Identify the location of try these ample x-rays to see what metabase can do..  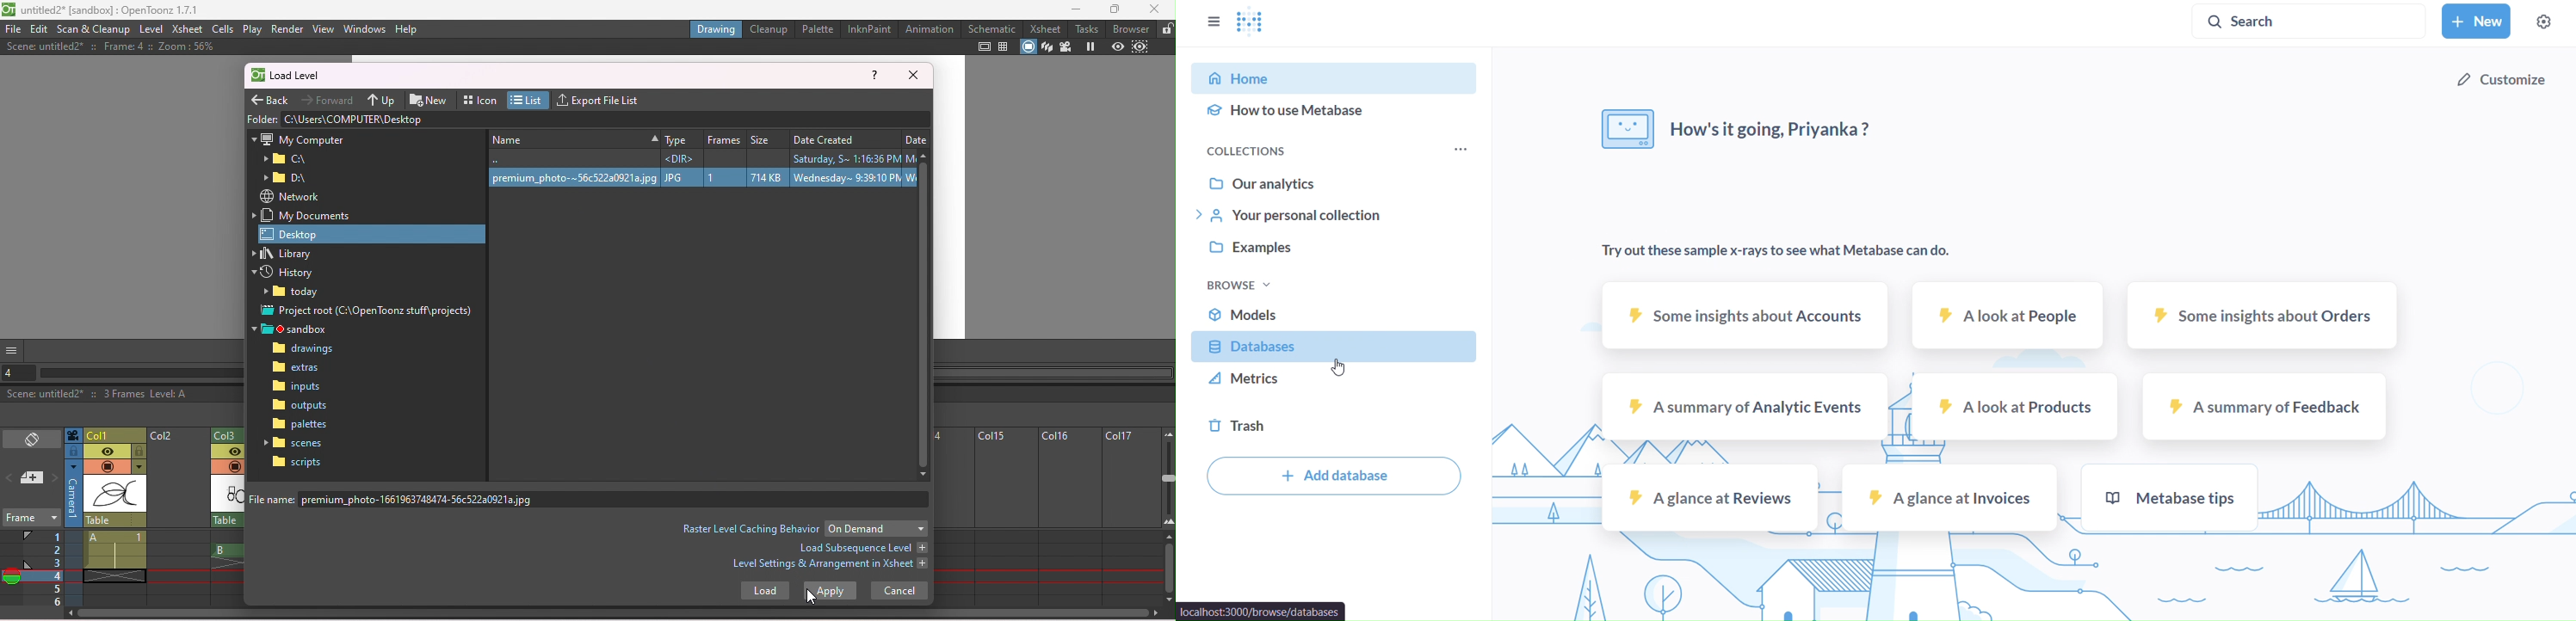
(1780, 251).